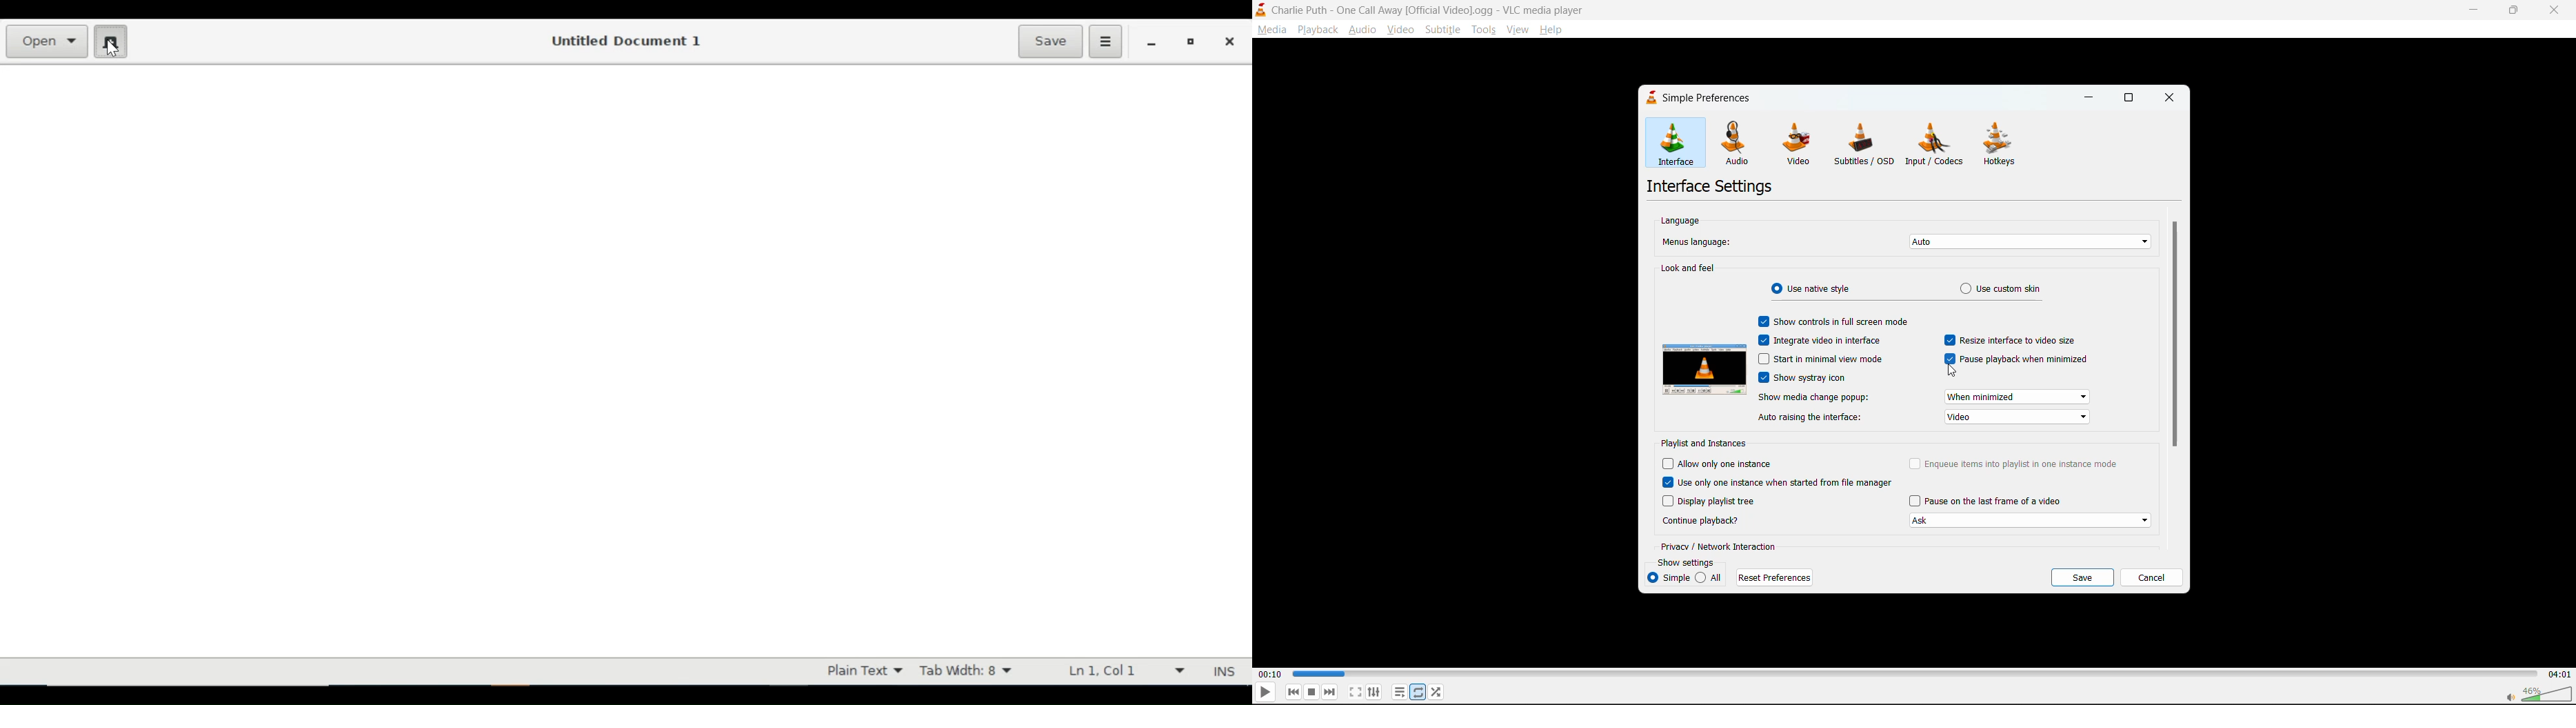 Image resolution: width=2576 pixels, height=728 pixels. What do you see at coordinates (625, 360) in the screenshot?
I see `Text Entry Pane` at bounding box center [625, 360].